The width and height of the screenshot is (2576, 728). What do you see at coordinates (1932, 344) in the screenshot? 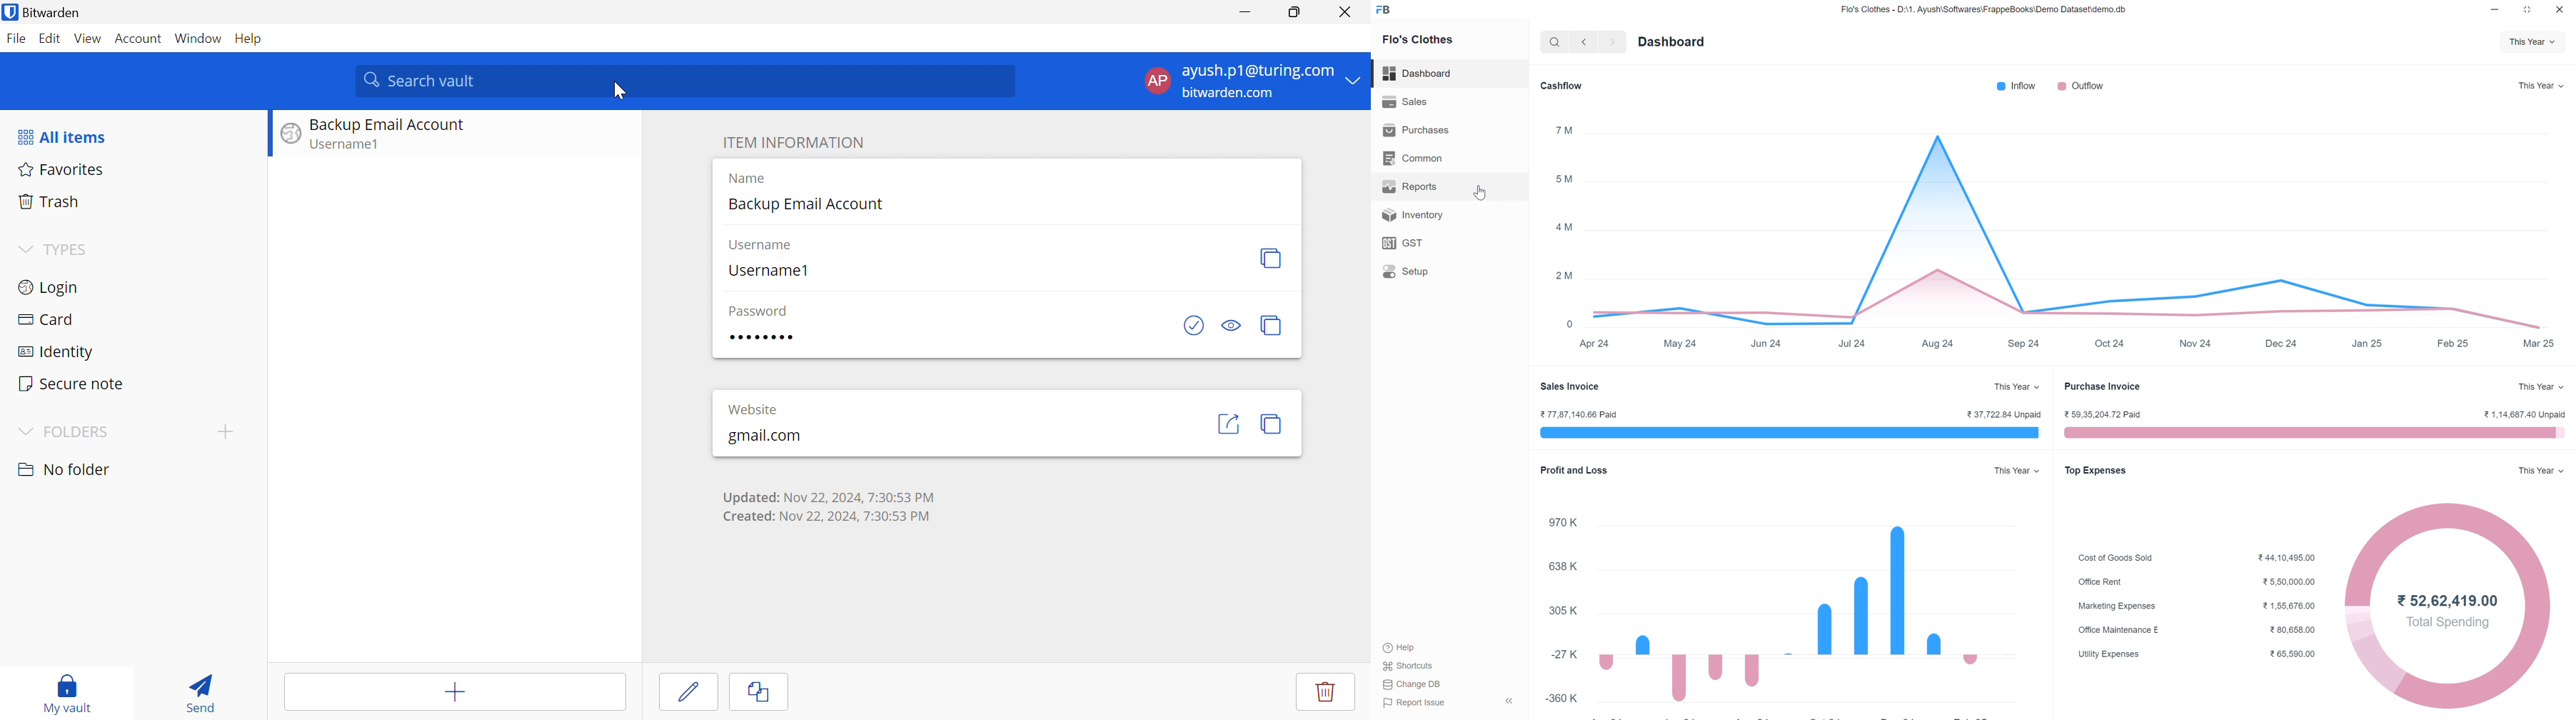
I see `Aug 24` at bounding box center [1932, 344].